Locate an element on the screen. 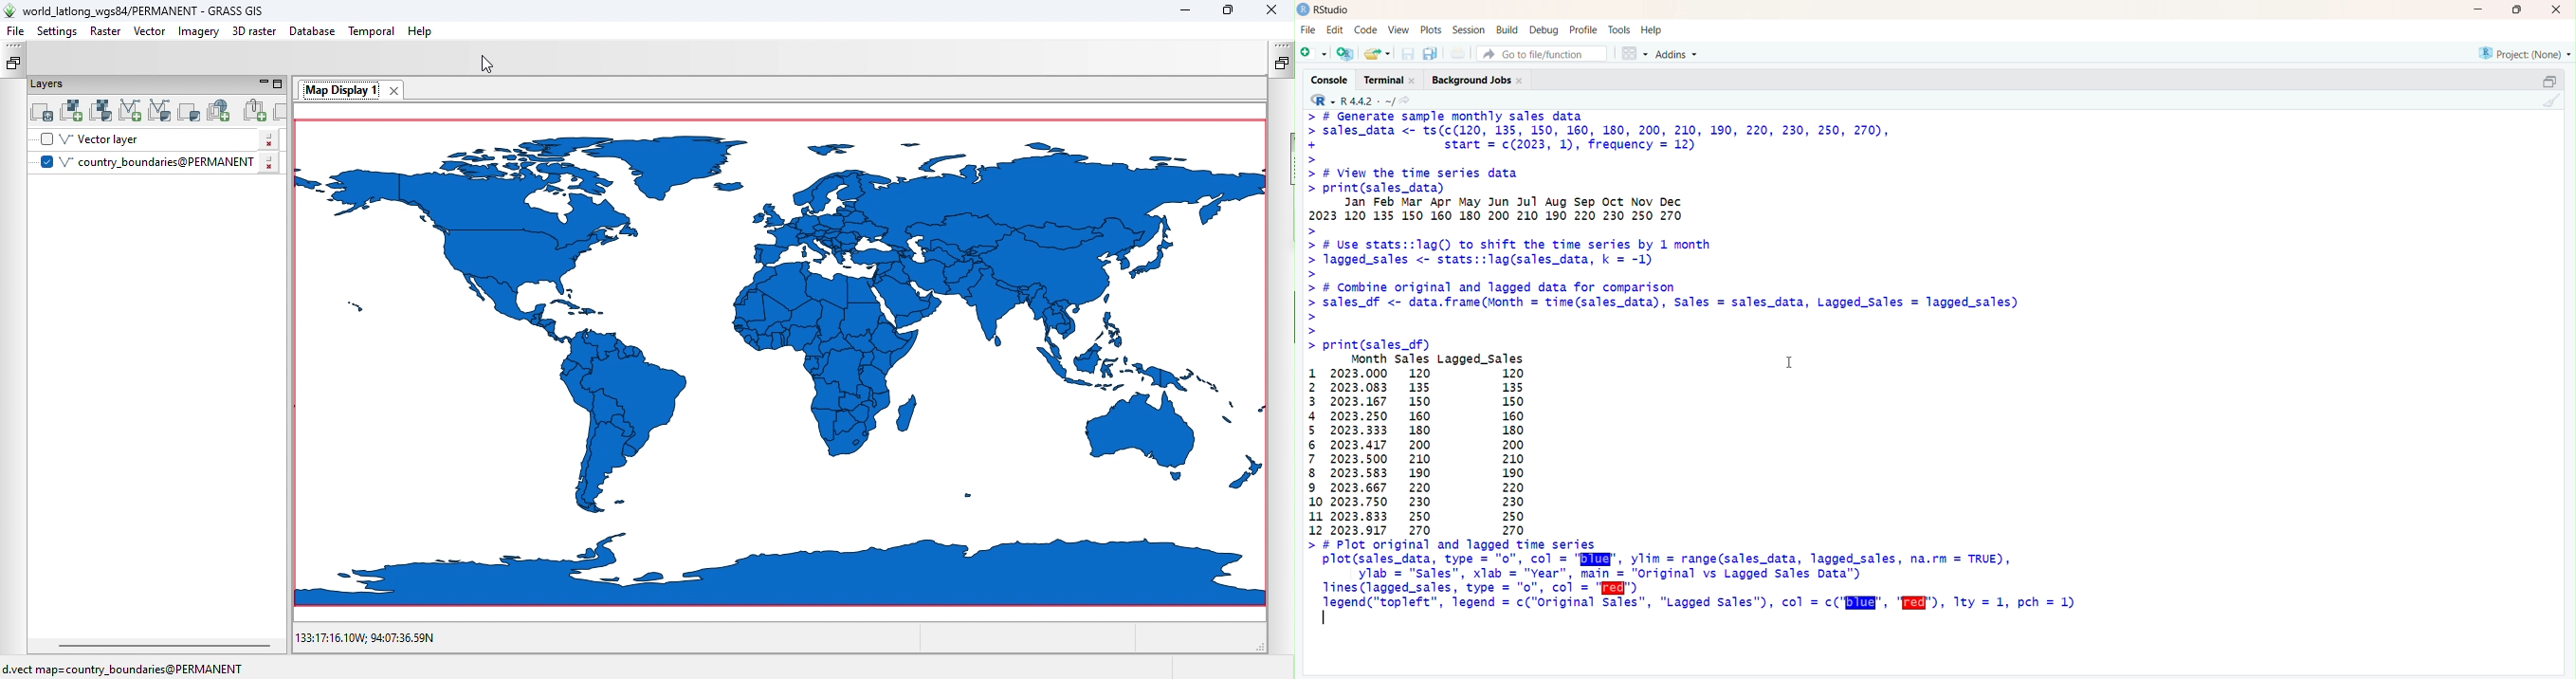  workspace panes is located at coordinates (1635, 53).